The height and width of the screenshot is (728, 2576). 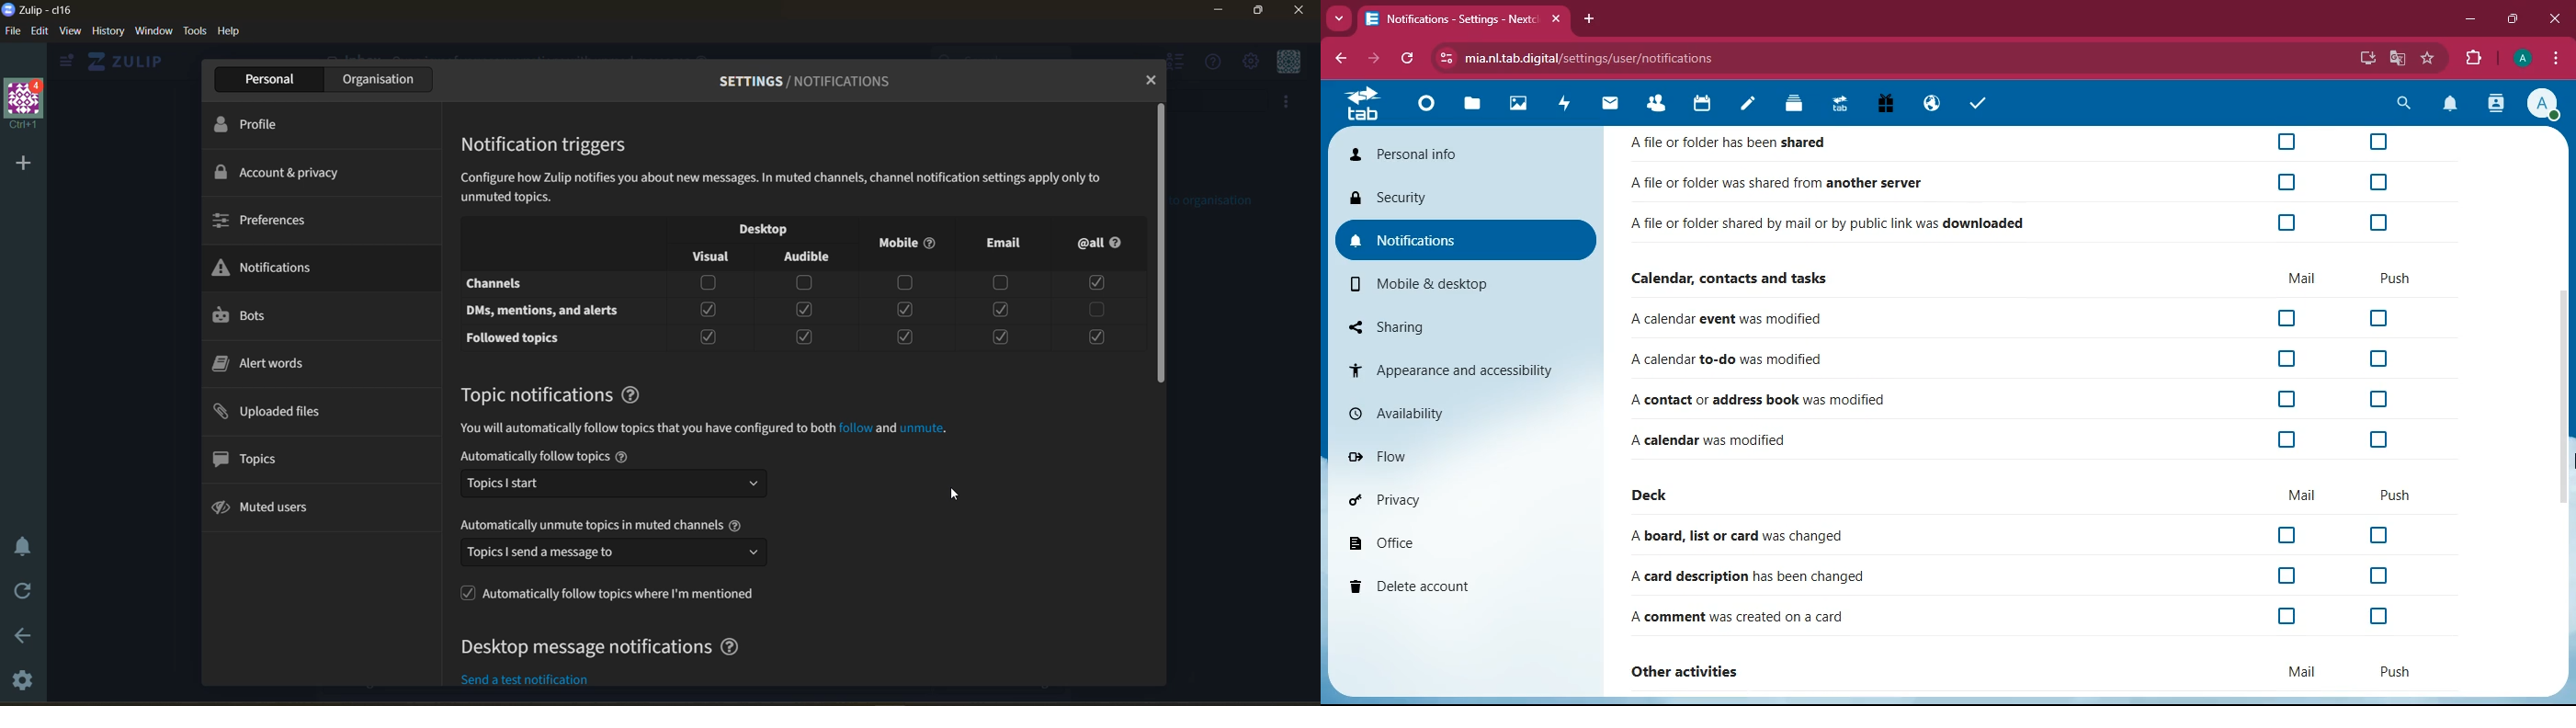 What do you see at coordinates (2287, 617) in the screenshot?
I see `off` at bounding box center [2287, 617].